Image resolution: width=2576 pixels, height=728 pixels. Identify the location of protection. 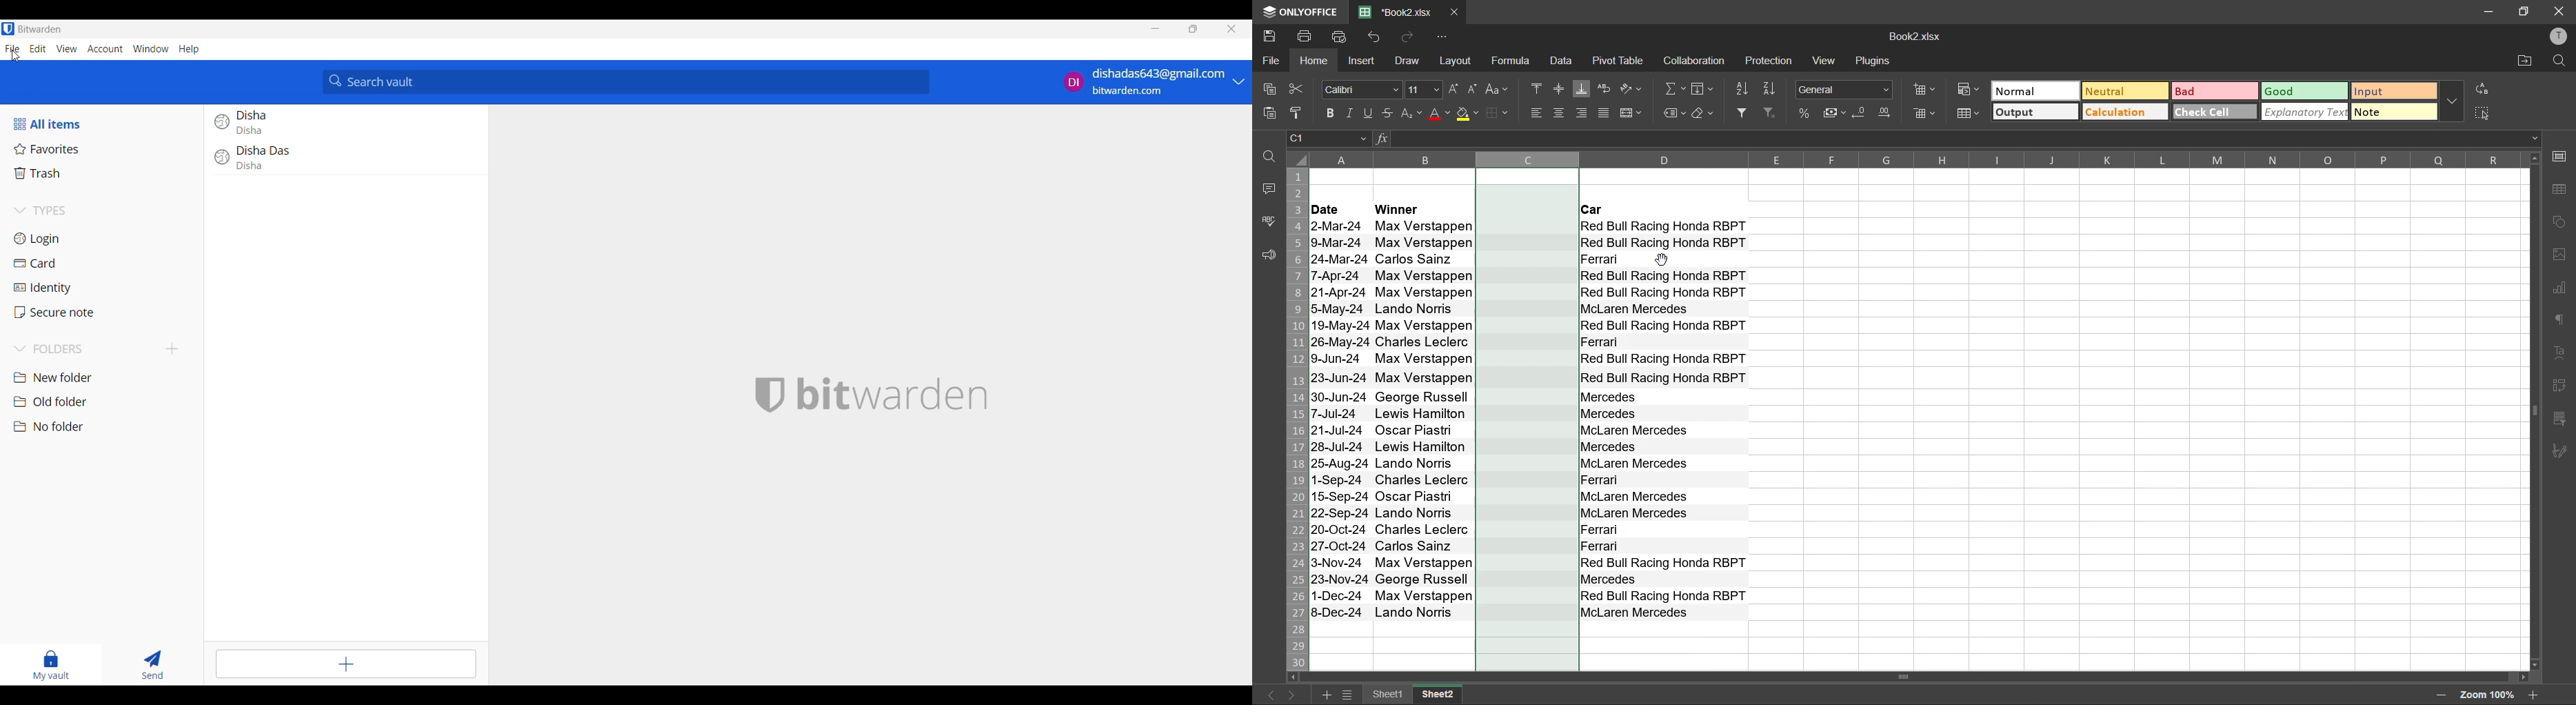
(1773, 61).